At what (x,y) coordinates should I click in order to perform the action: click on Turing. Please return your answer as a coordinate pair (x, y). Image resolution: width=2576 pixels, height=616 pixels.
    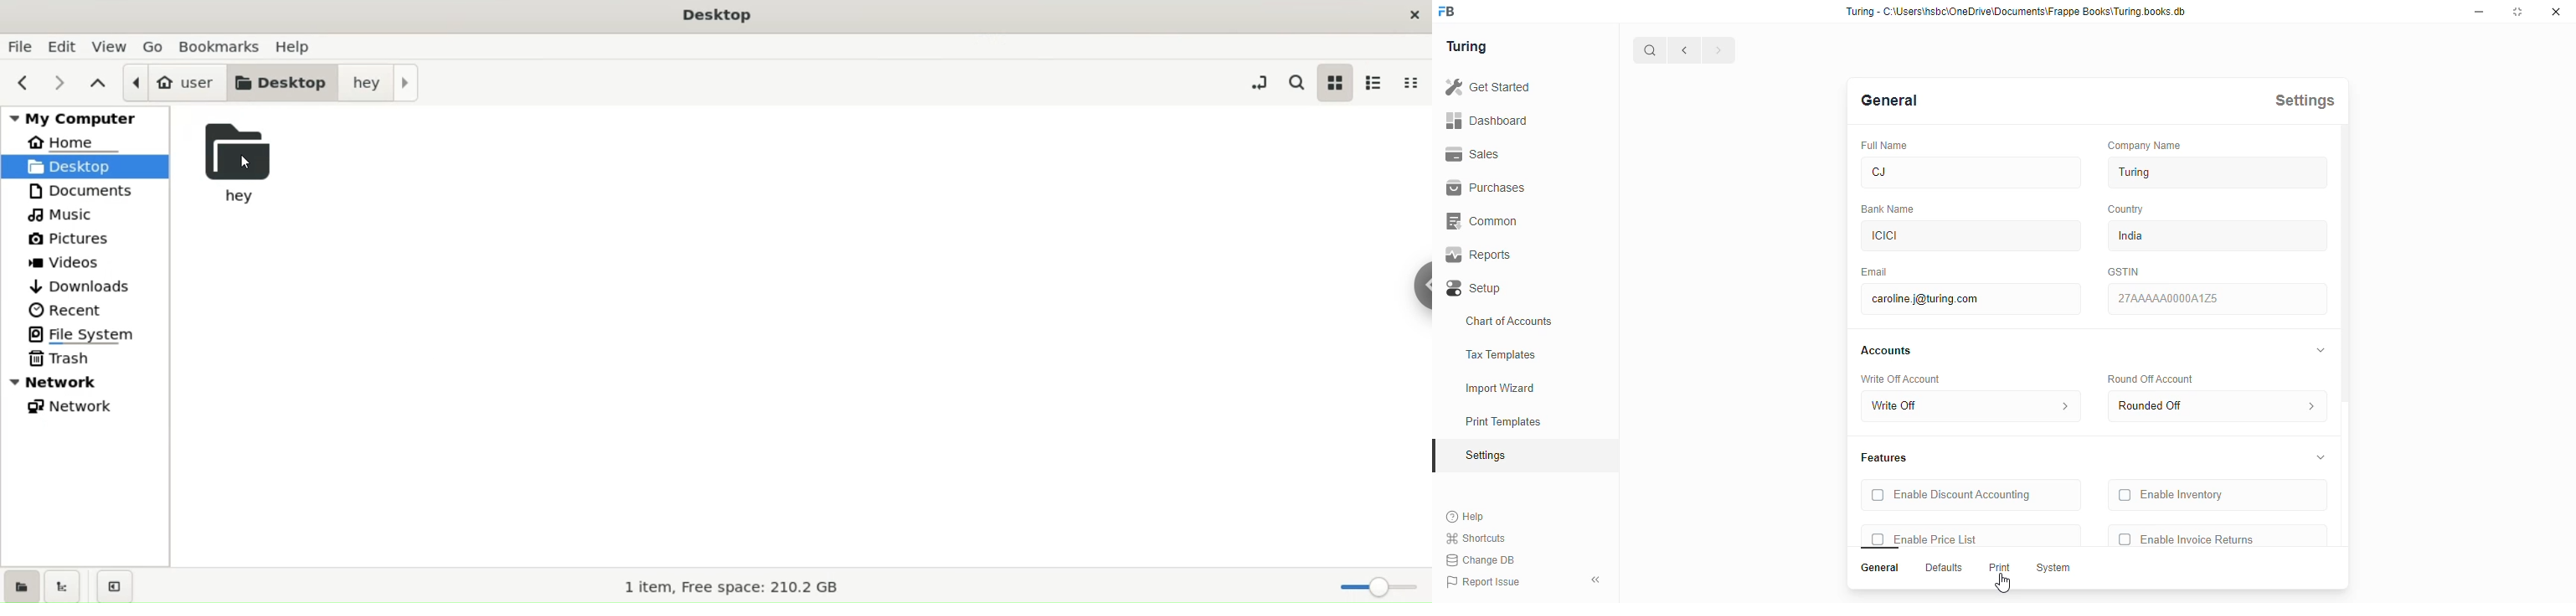
    Looking at the image, I should click on (2217, 173).